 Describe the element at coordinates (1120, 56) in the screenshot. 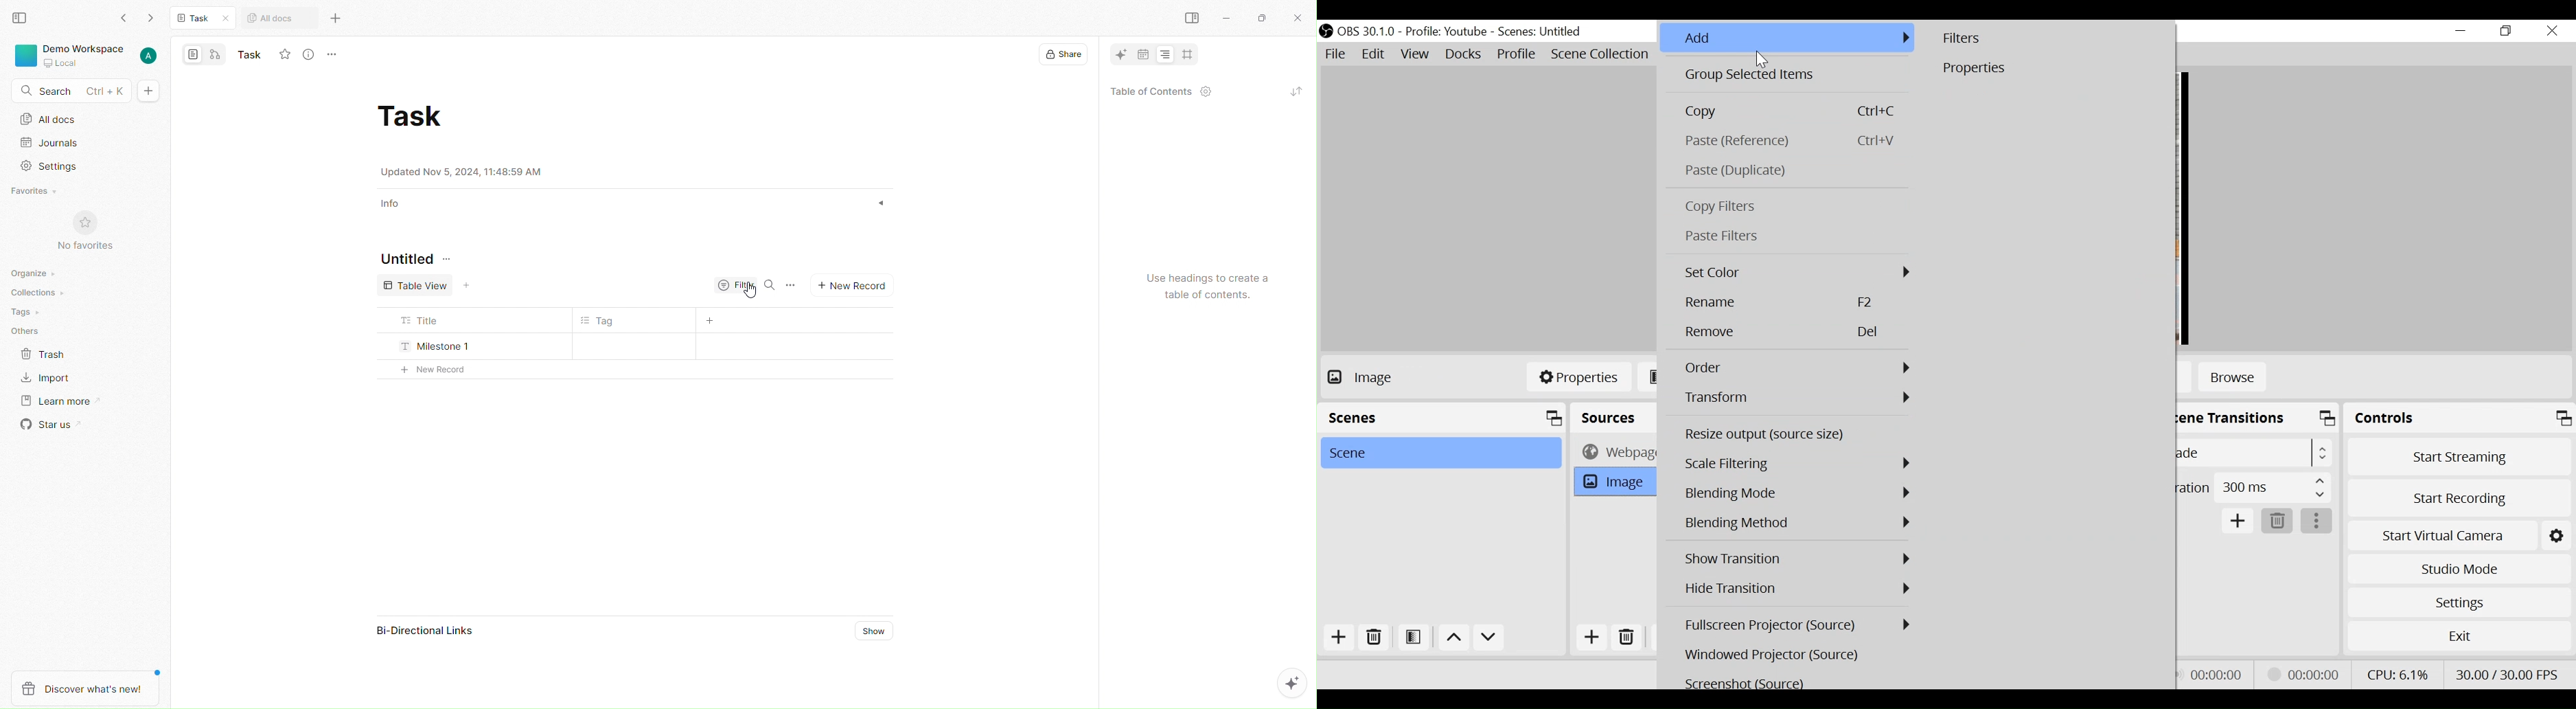

I see `AI tool` at that location.